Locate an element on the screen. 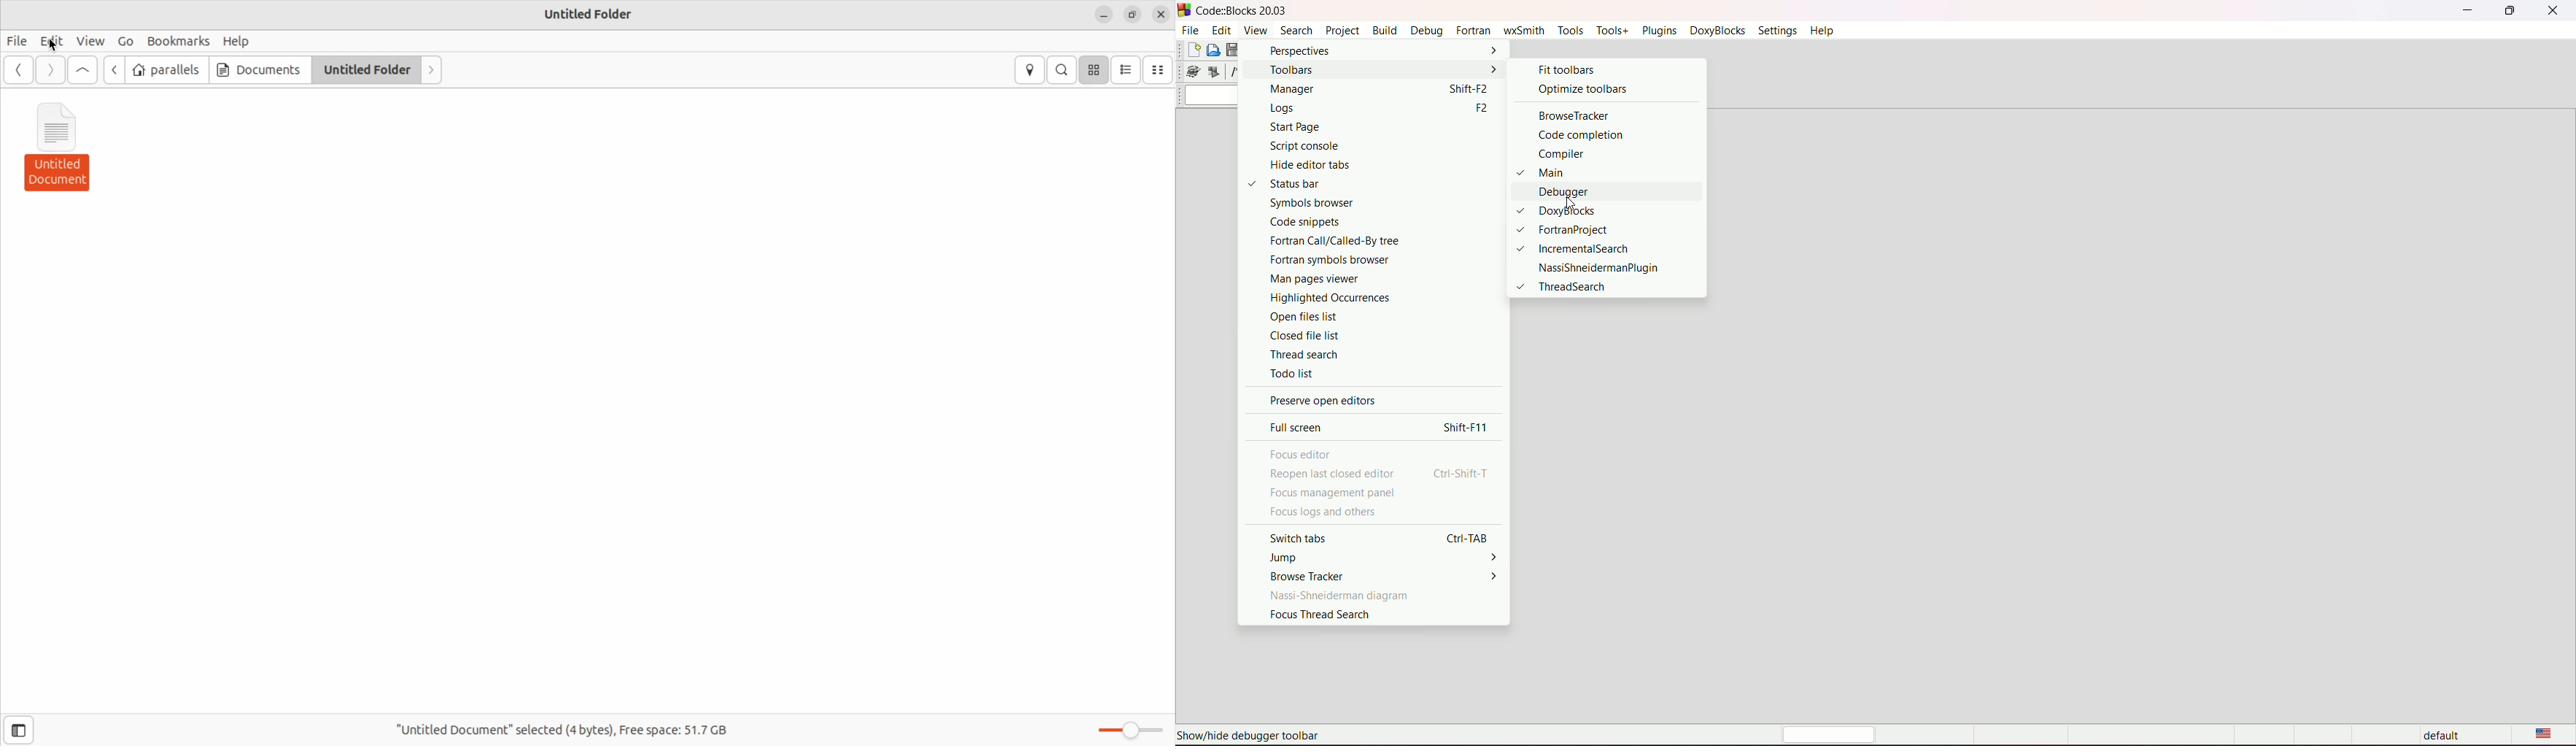  Untitled Document is located at coordinates (64, 146).